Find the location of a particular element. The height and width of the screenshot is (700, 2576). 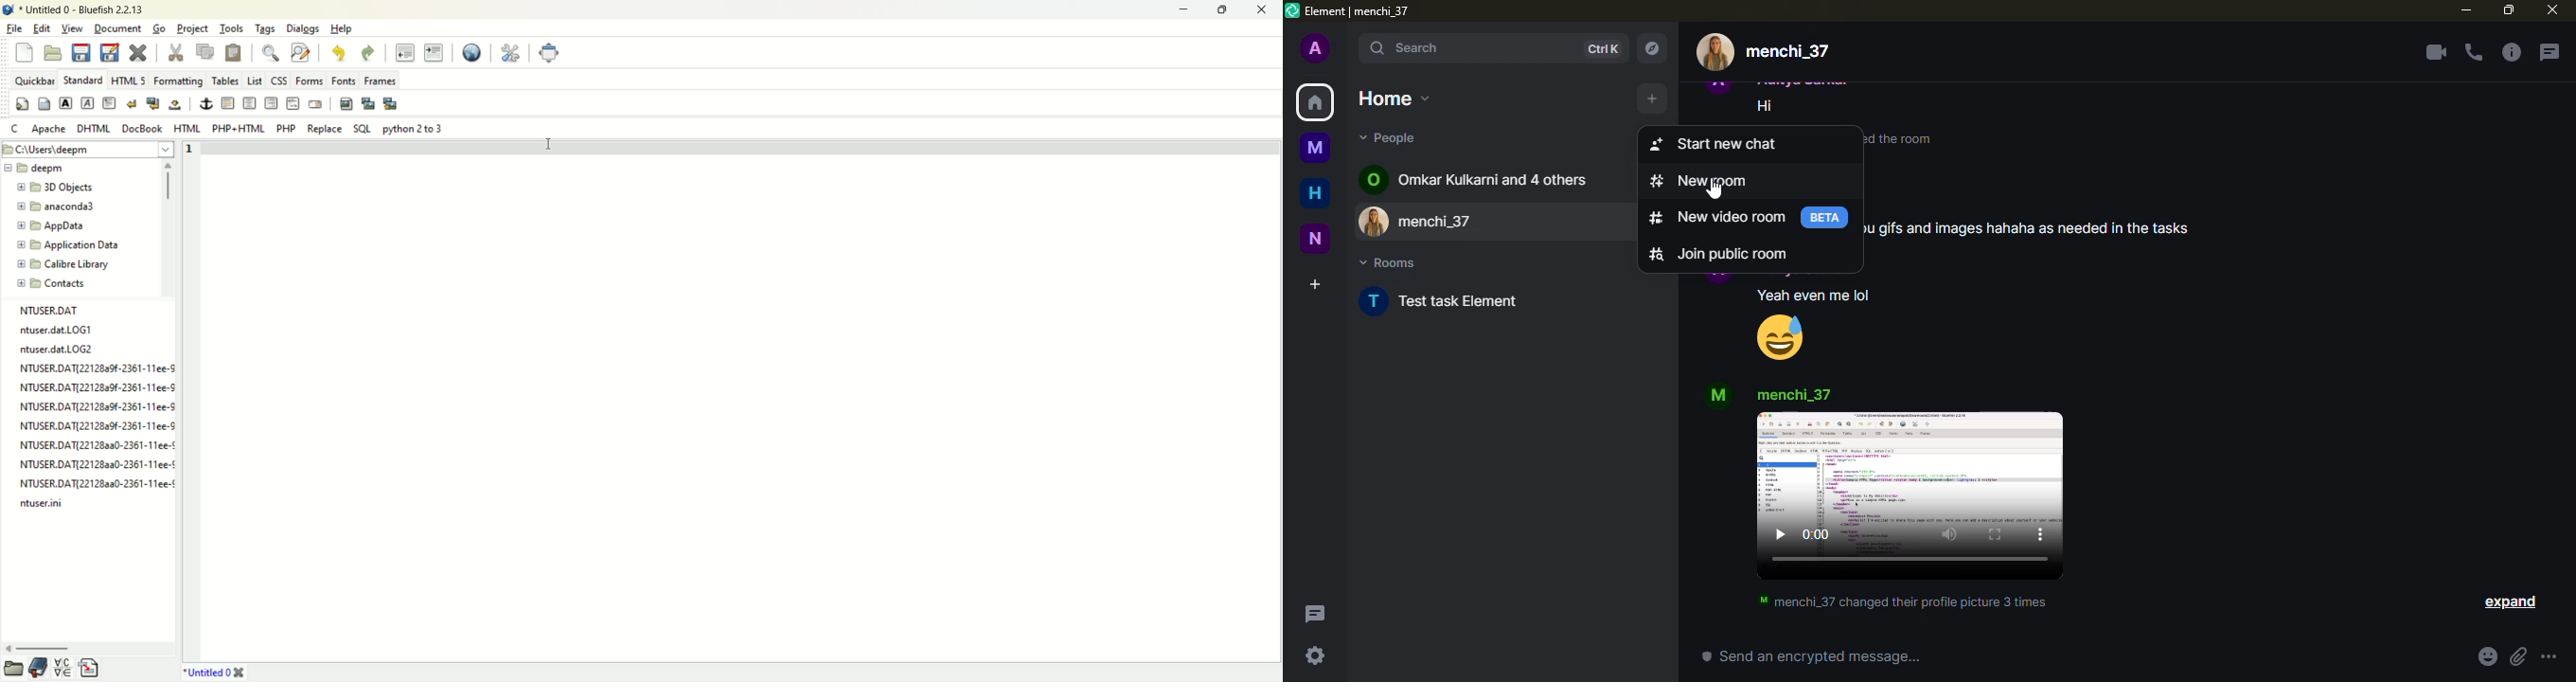

new is located at coordinates (1315, 239).